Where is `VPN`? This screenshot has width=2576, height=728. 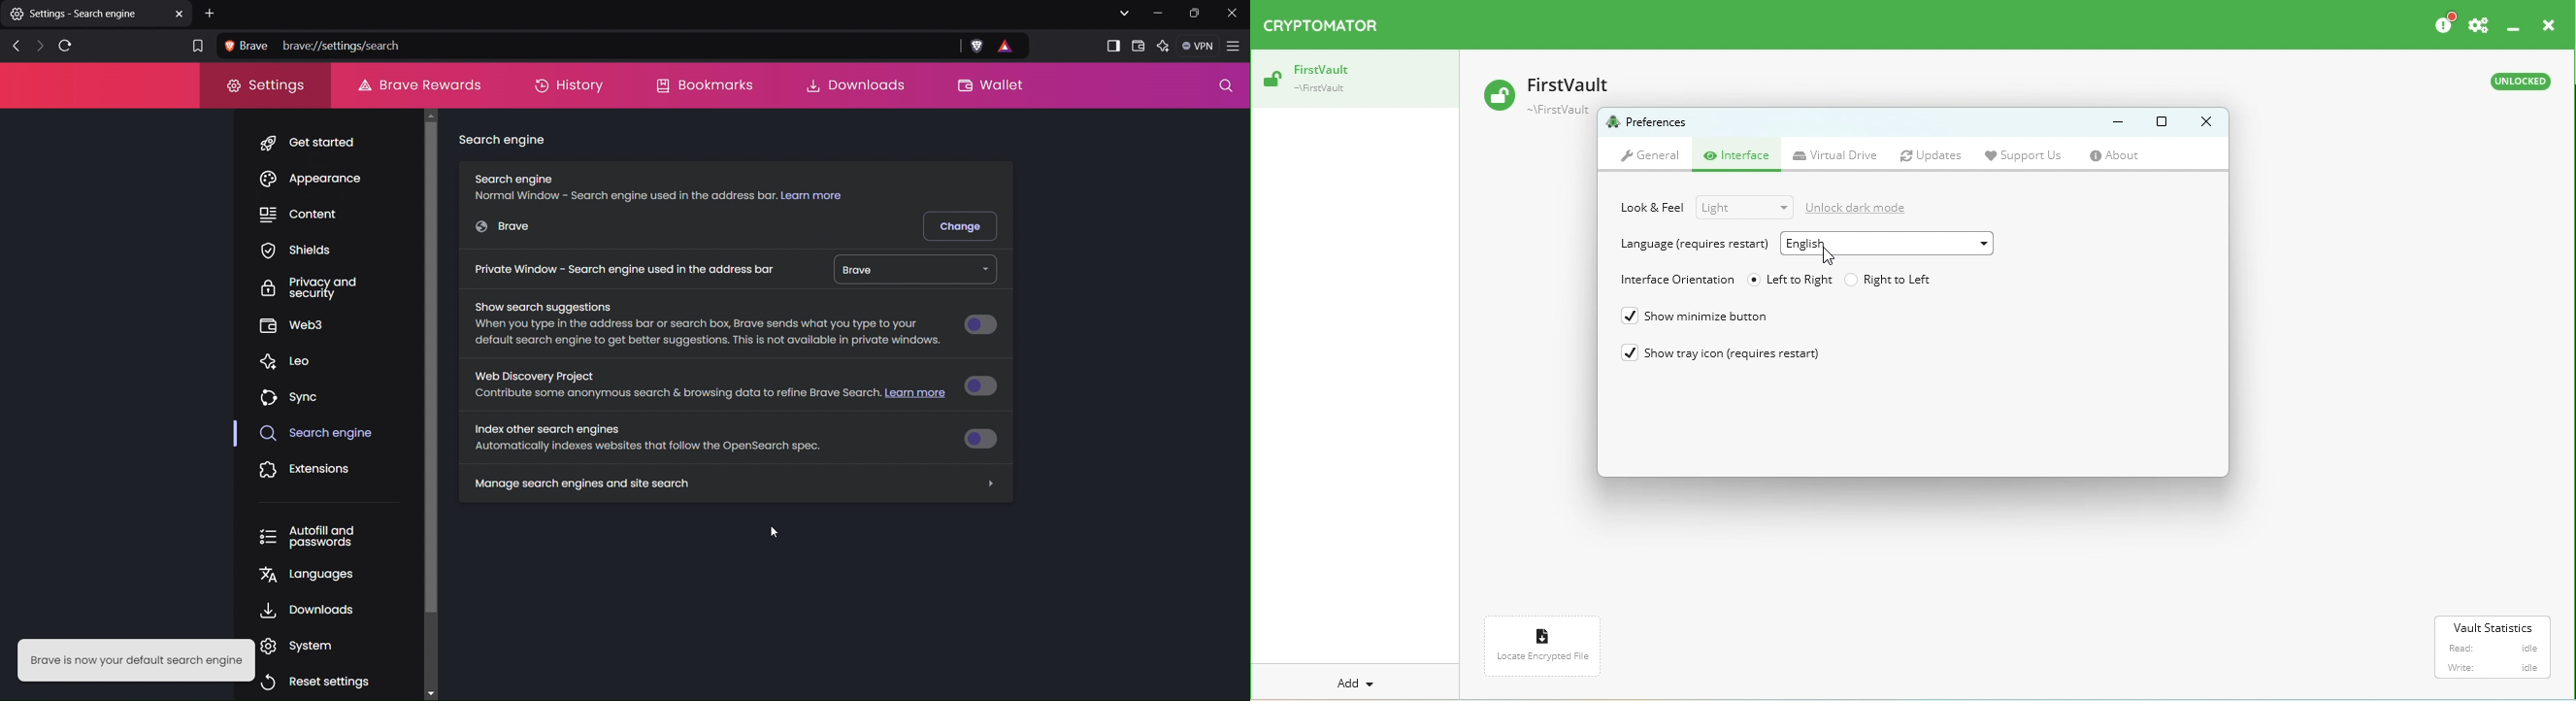
VPN is located at coordinates (1200, 46).